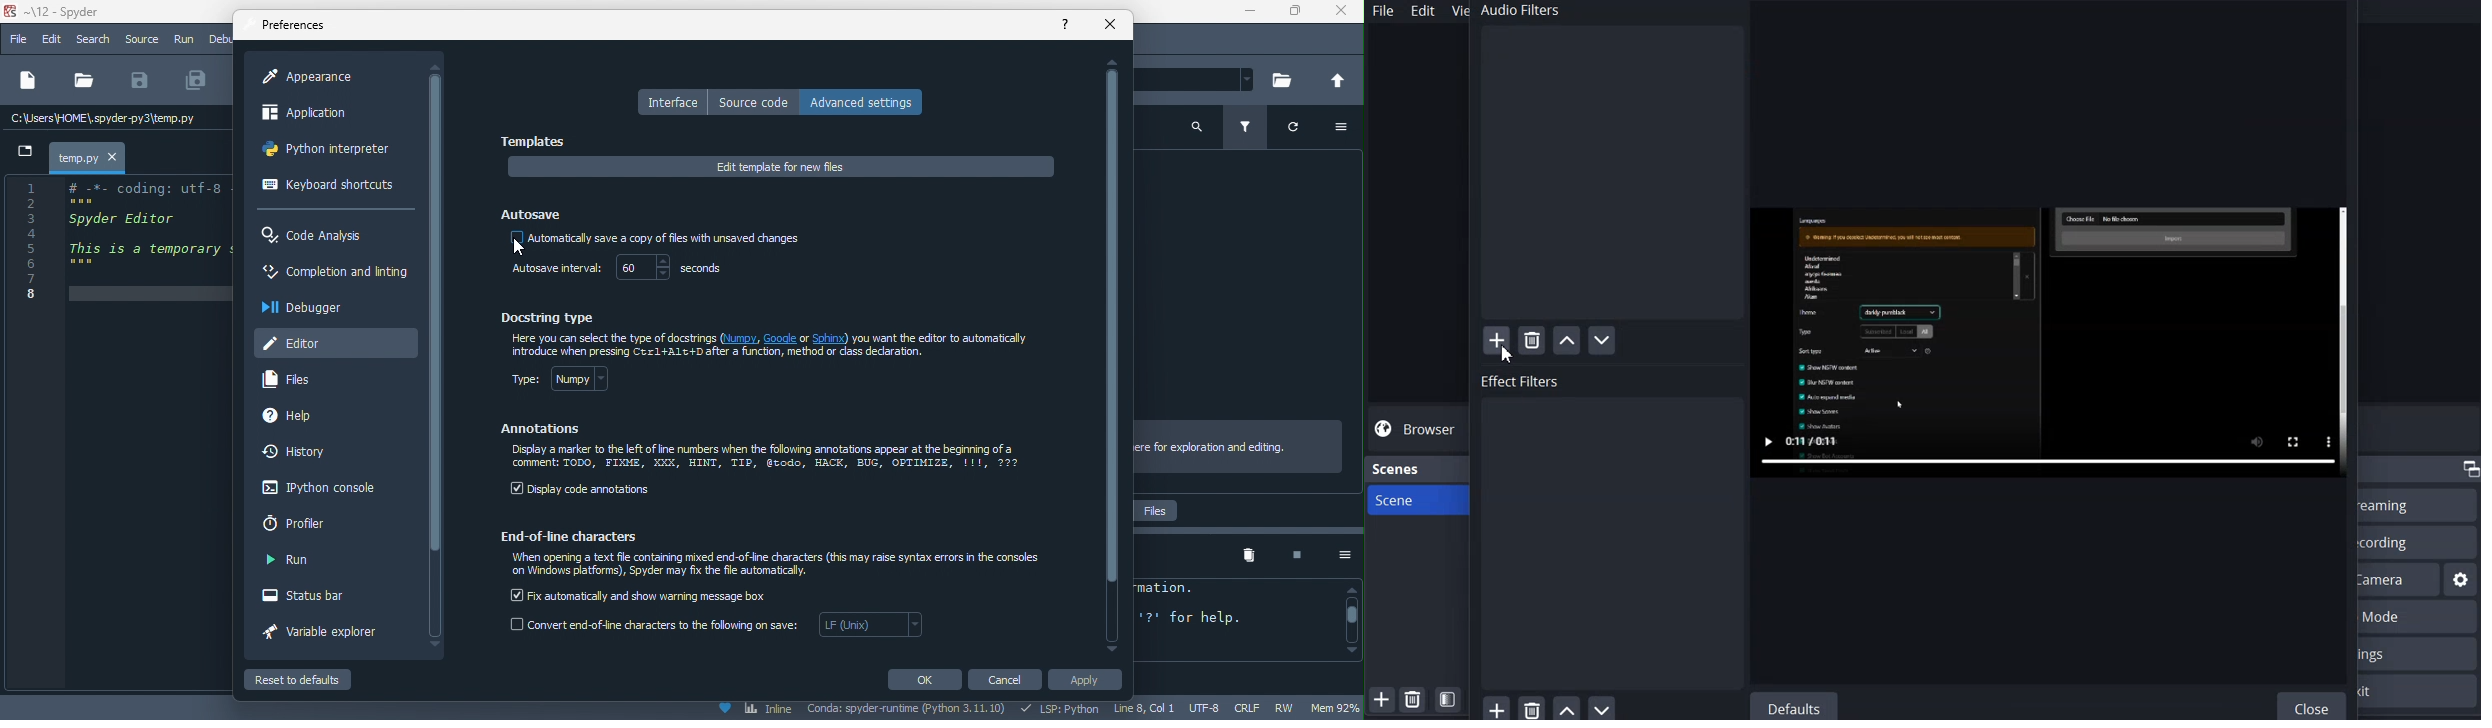  What do you see at coordinates (1567, 708) in the screenshot?
I see `Move Filter Up` at bounding box center [1567, 708].